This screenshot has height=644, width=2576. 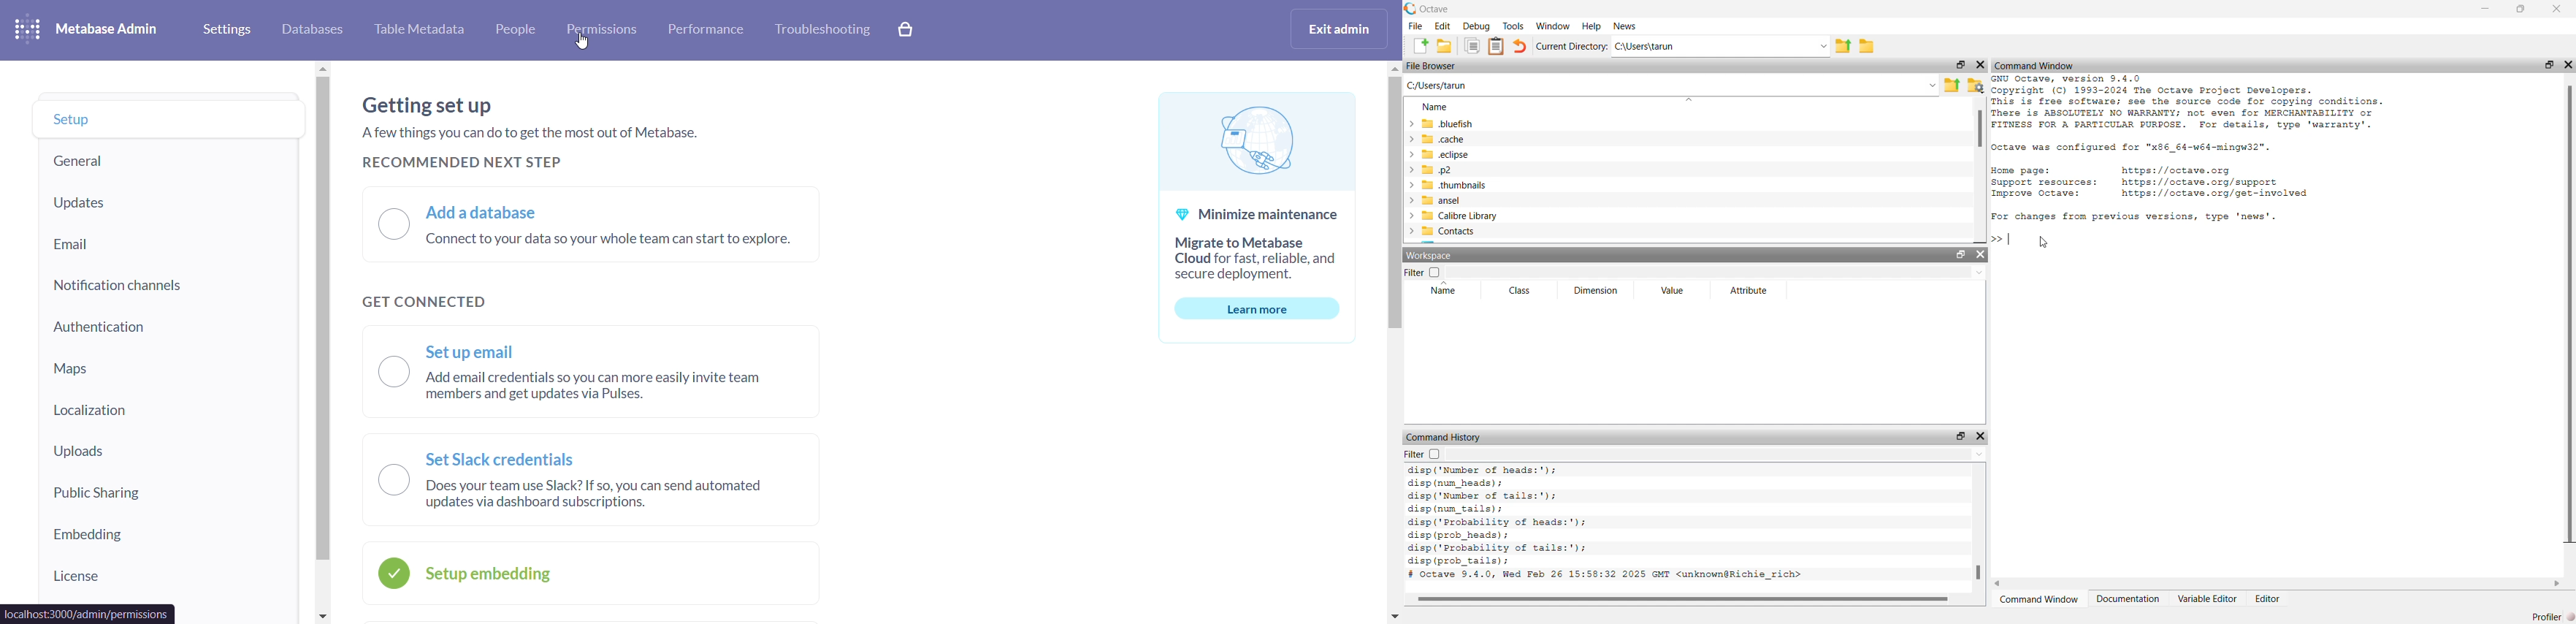 I want to click on .bluefish, so click(x=1451, y=123).